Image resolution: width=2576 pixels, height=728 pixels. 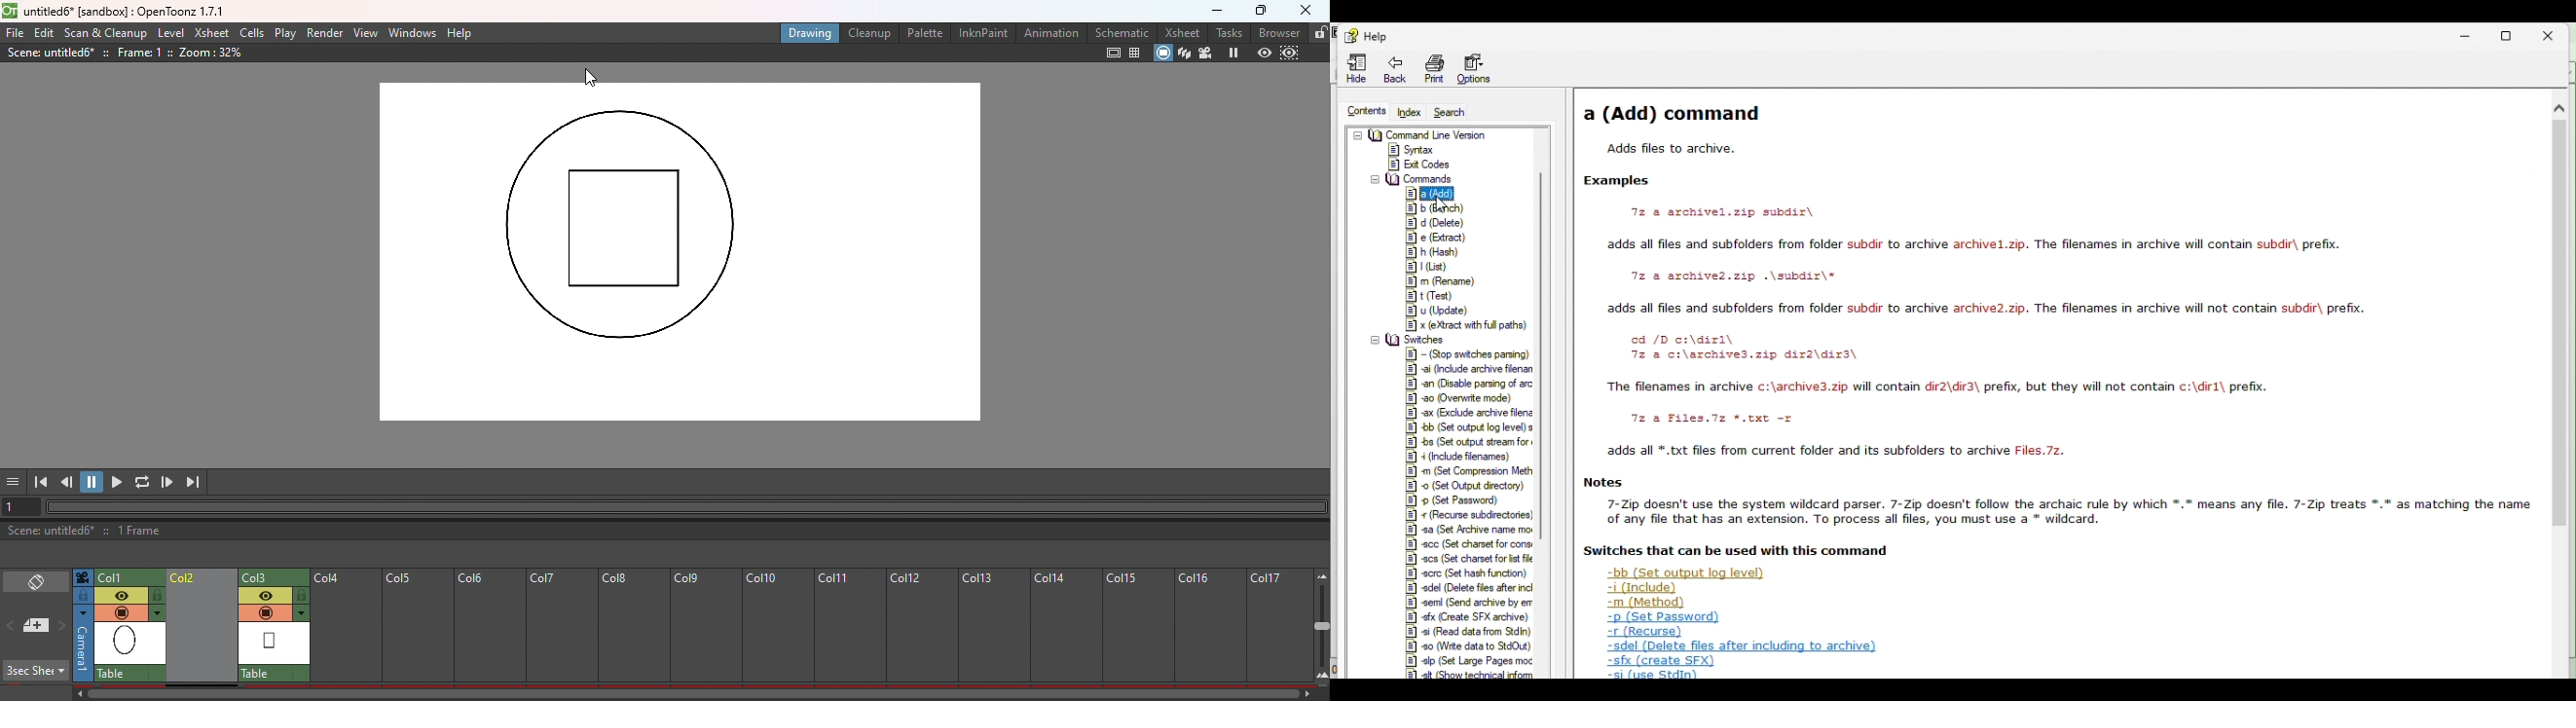 I want to click on Canvas , so click(x=676, y=254).